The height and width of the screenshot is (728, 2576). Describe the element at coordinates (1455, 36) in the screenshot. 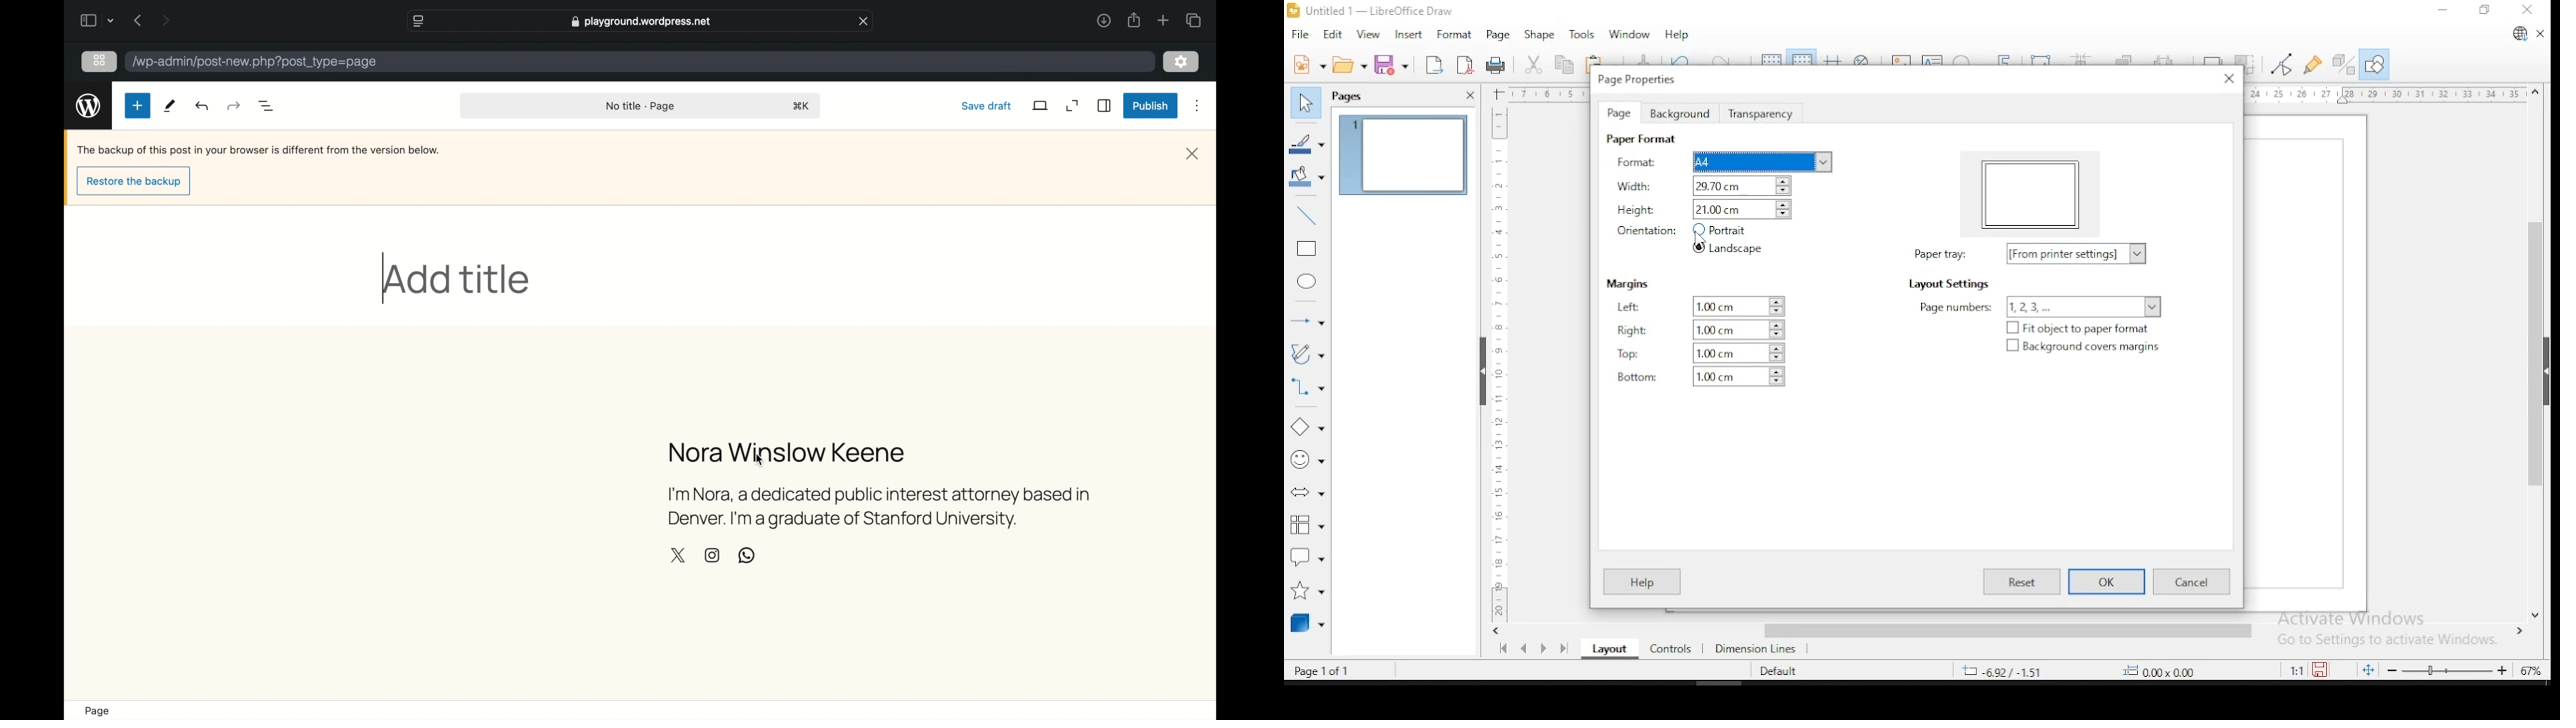

I see `format` at that location.